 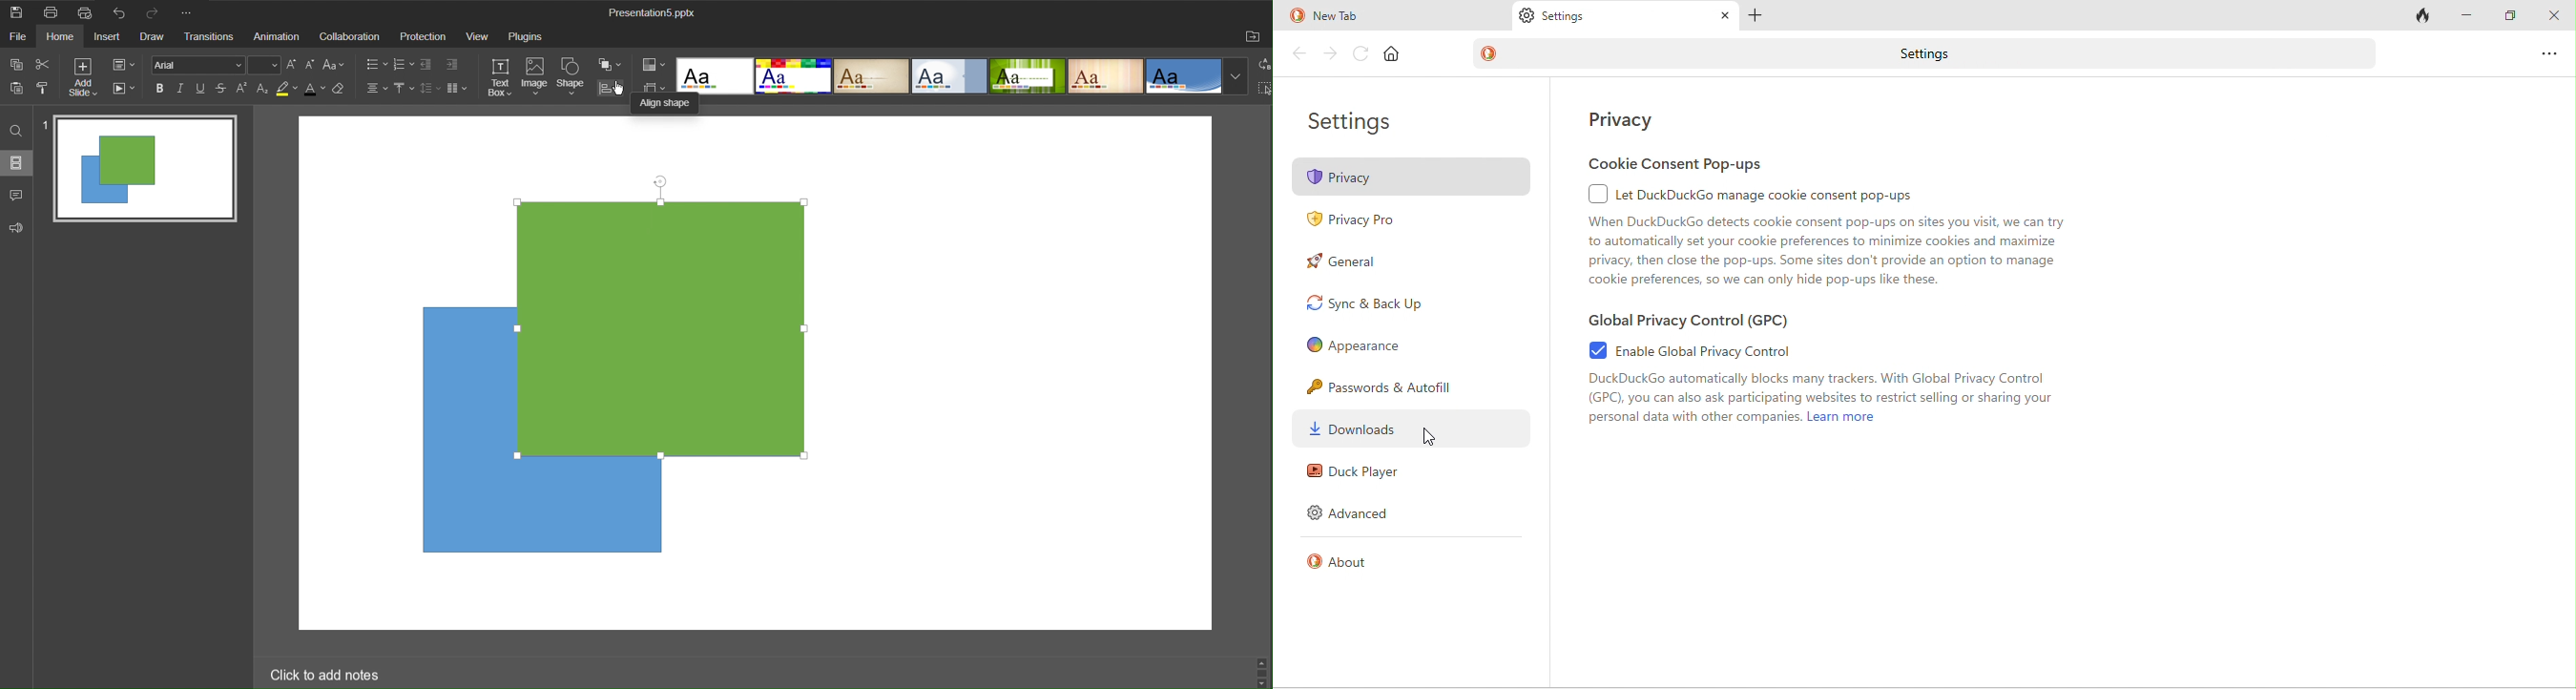 What do you see at coordinates (425, 65) in the screenshot?
I see `decrease Indent` at bounding box center [425, 65].